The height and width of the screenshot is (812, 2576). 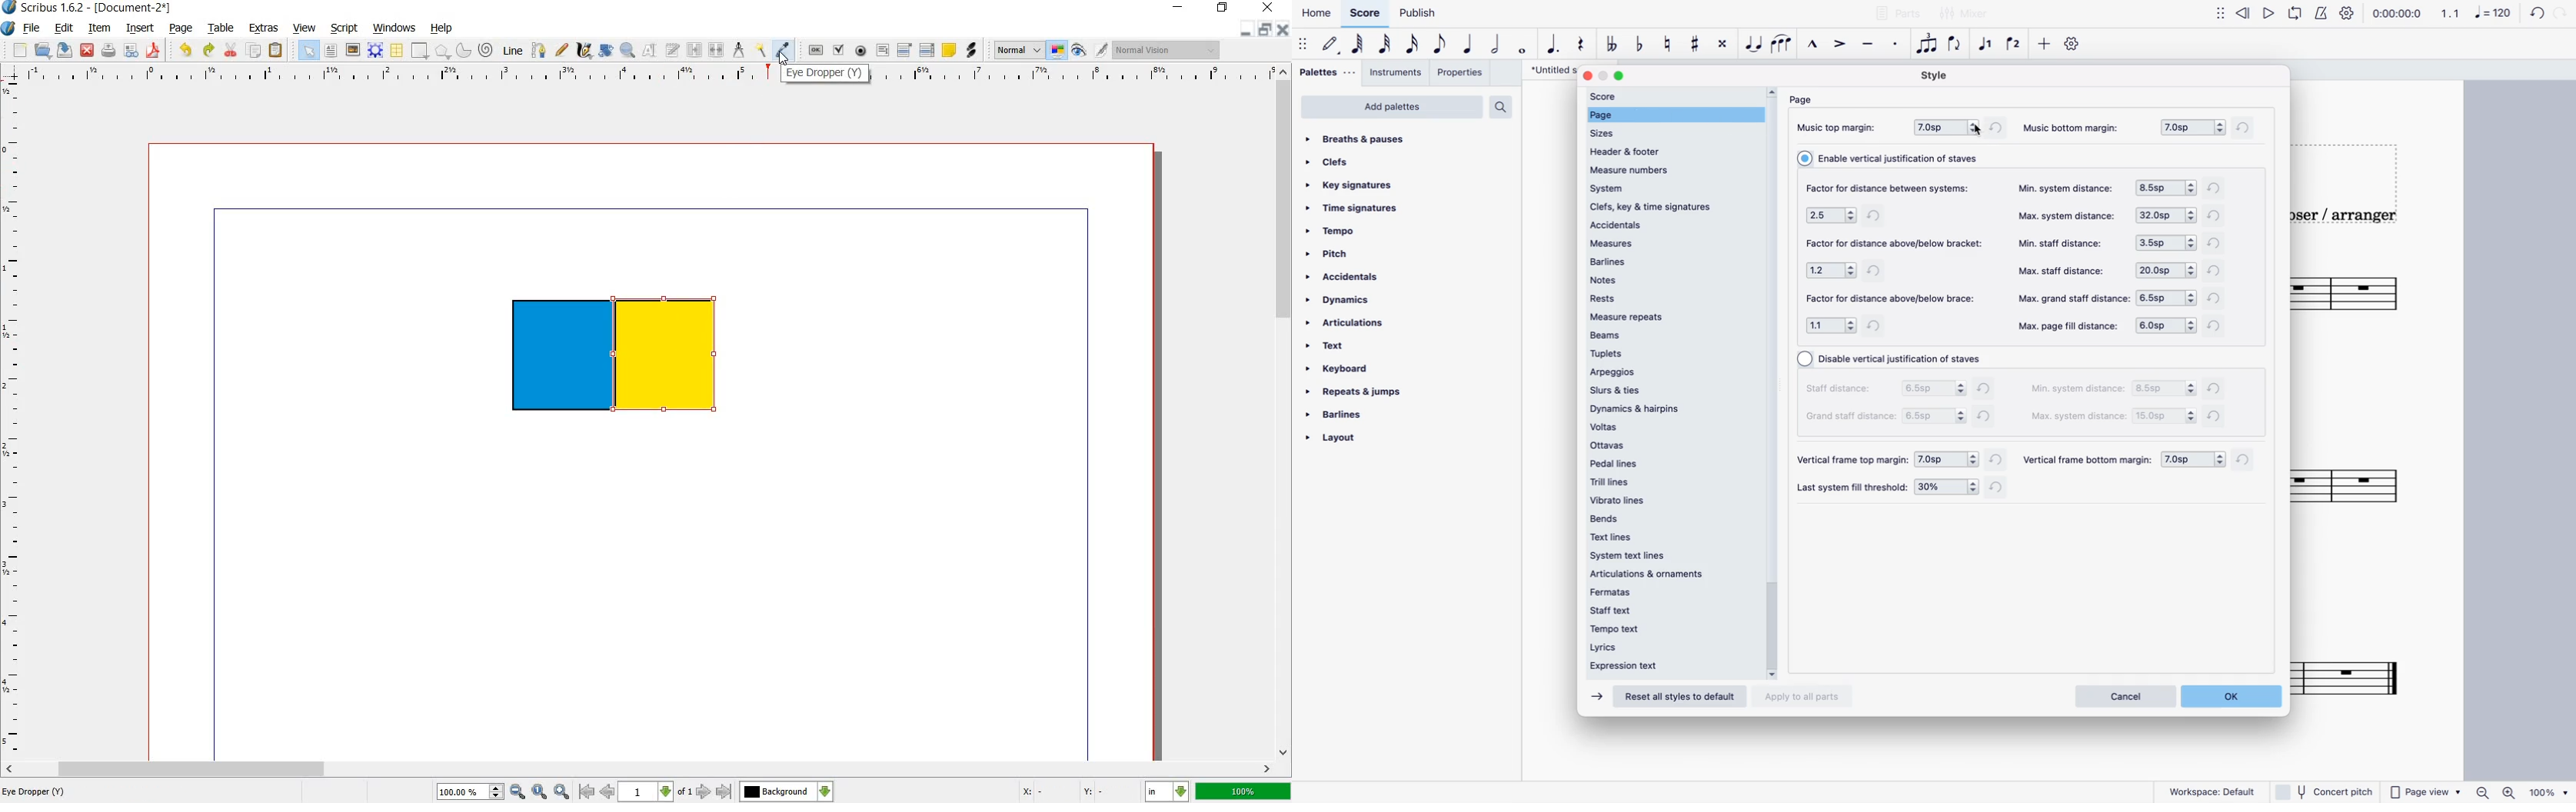 I want to click on text frame, so click(x=308, y=50).